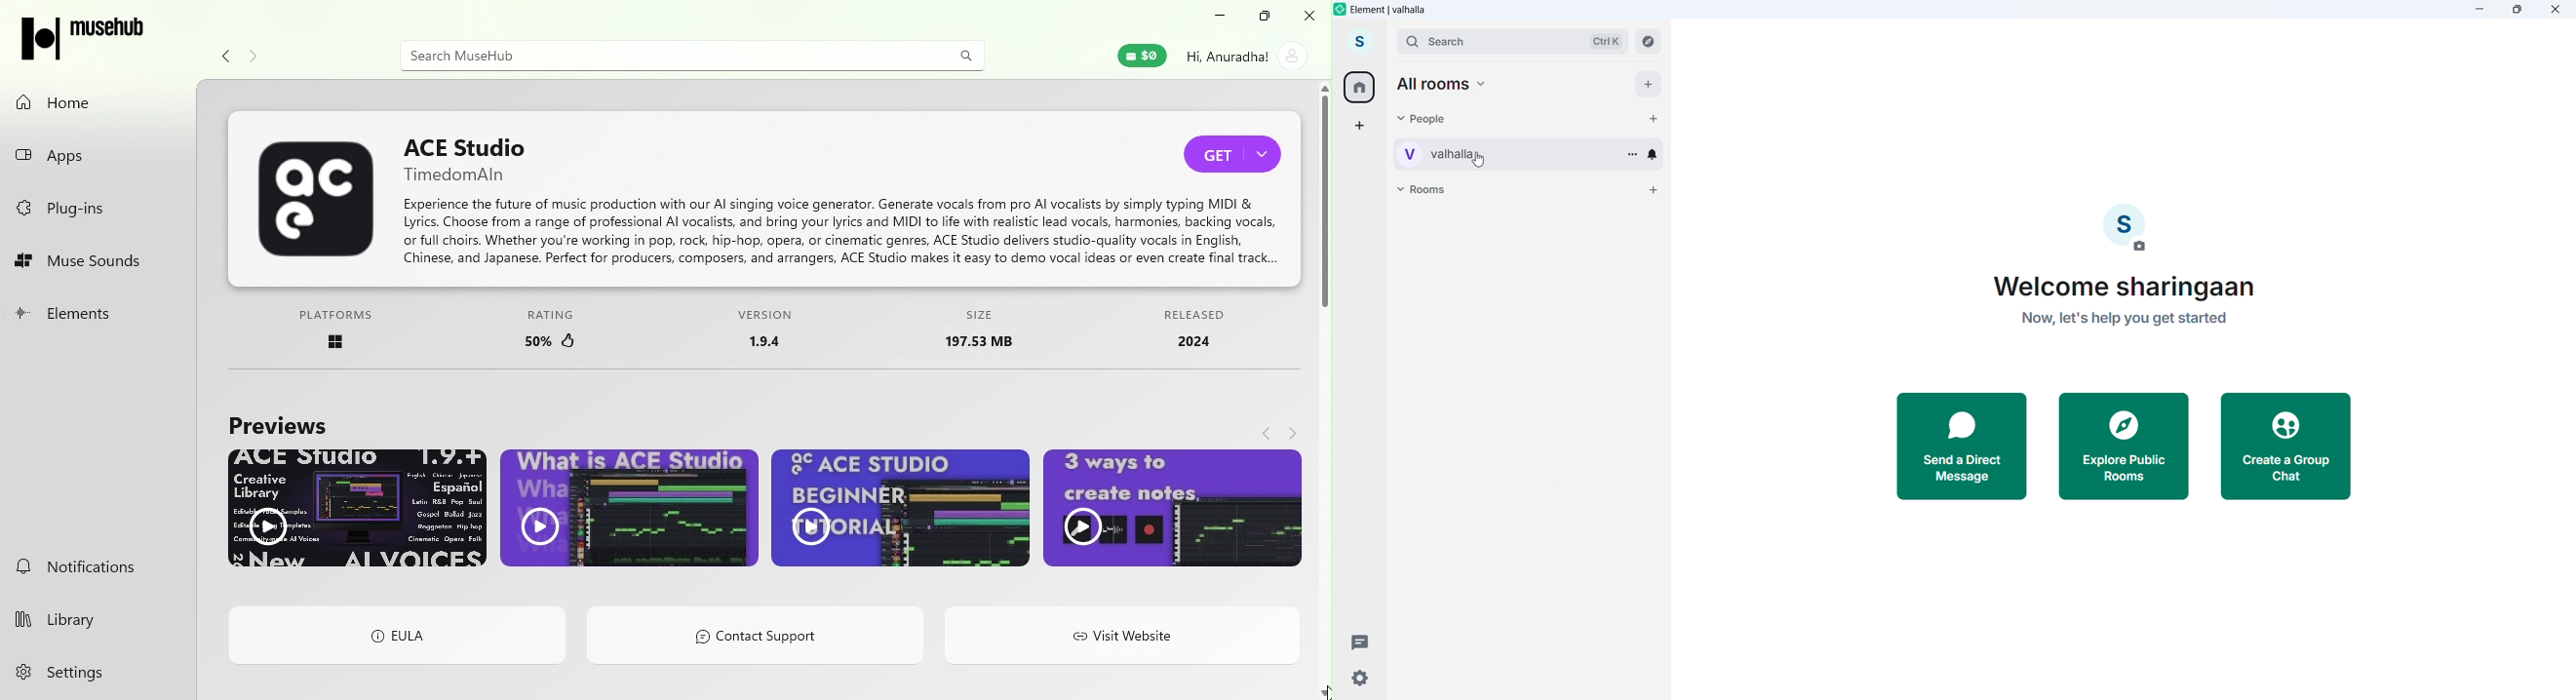  What do you see at coordinates (1389, 10) in the screenshot?
I see `element vahalla` at bounding box center [1389, 10].